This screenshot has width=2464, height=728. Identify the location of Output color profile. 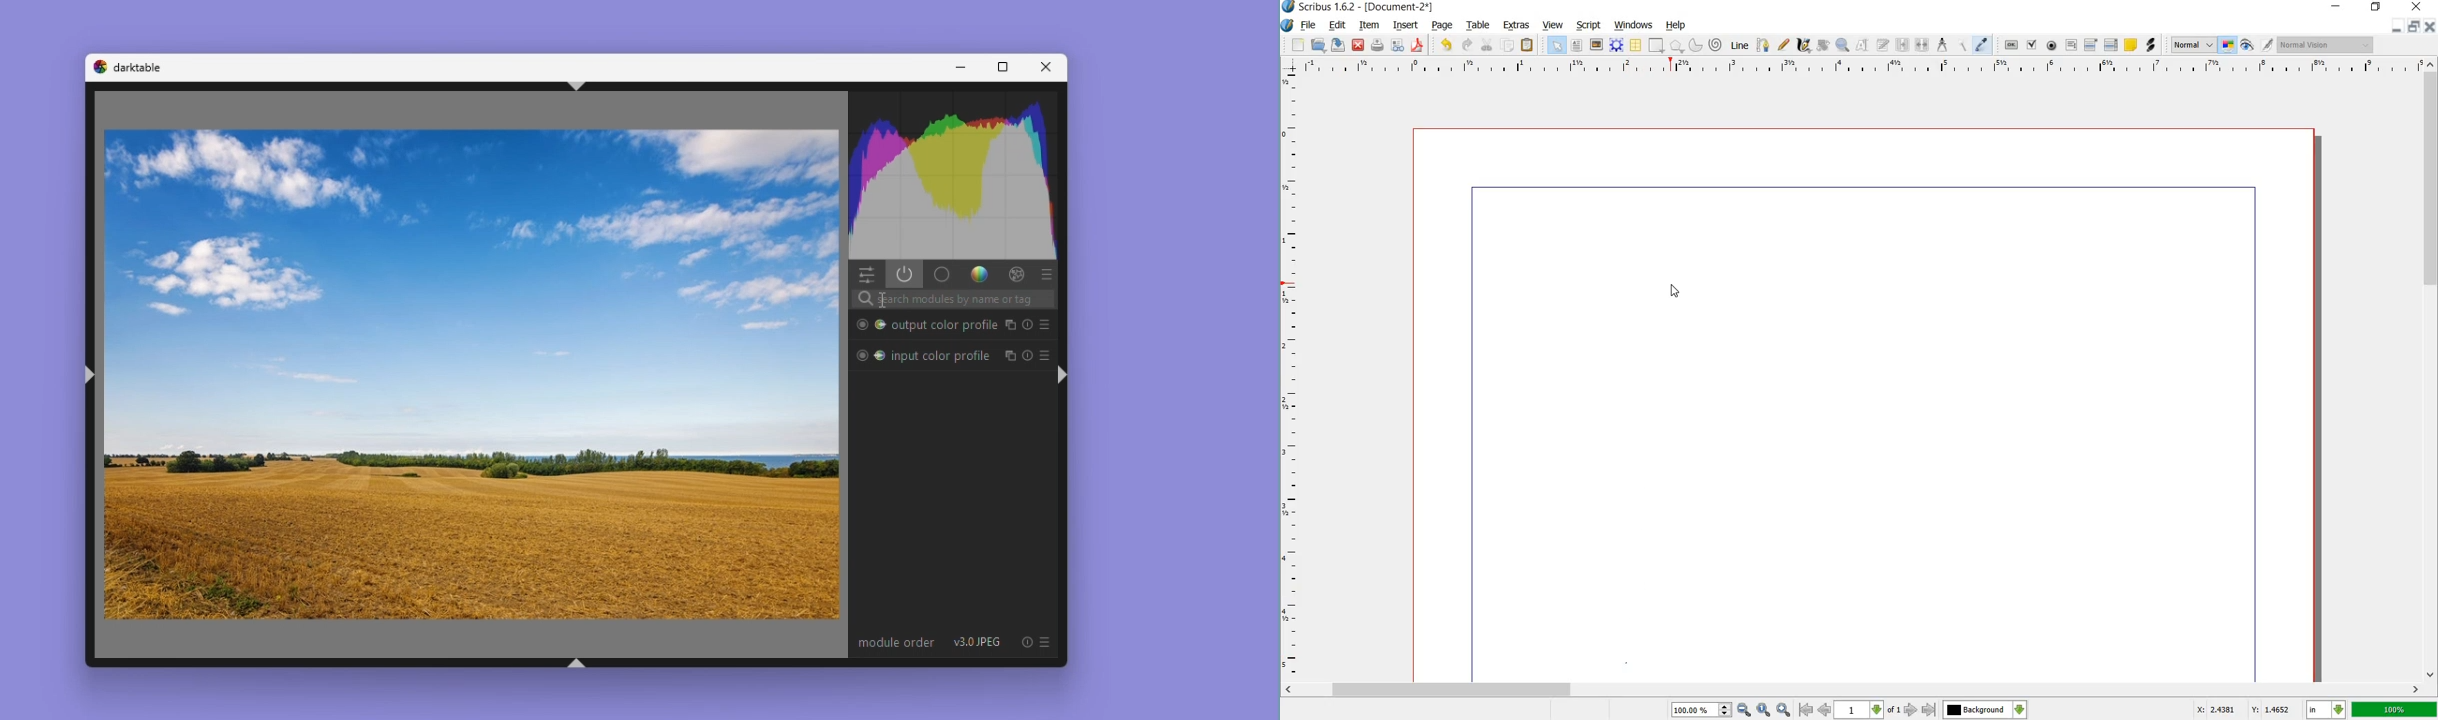
(945, 325).